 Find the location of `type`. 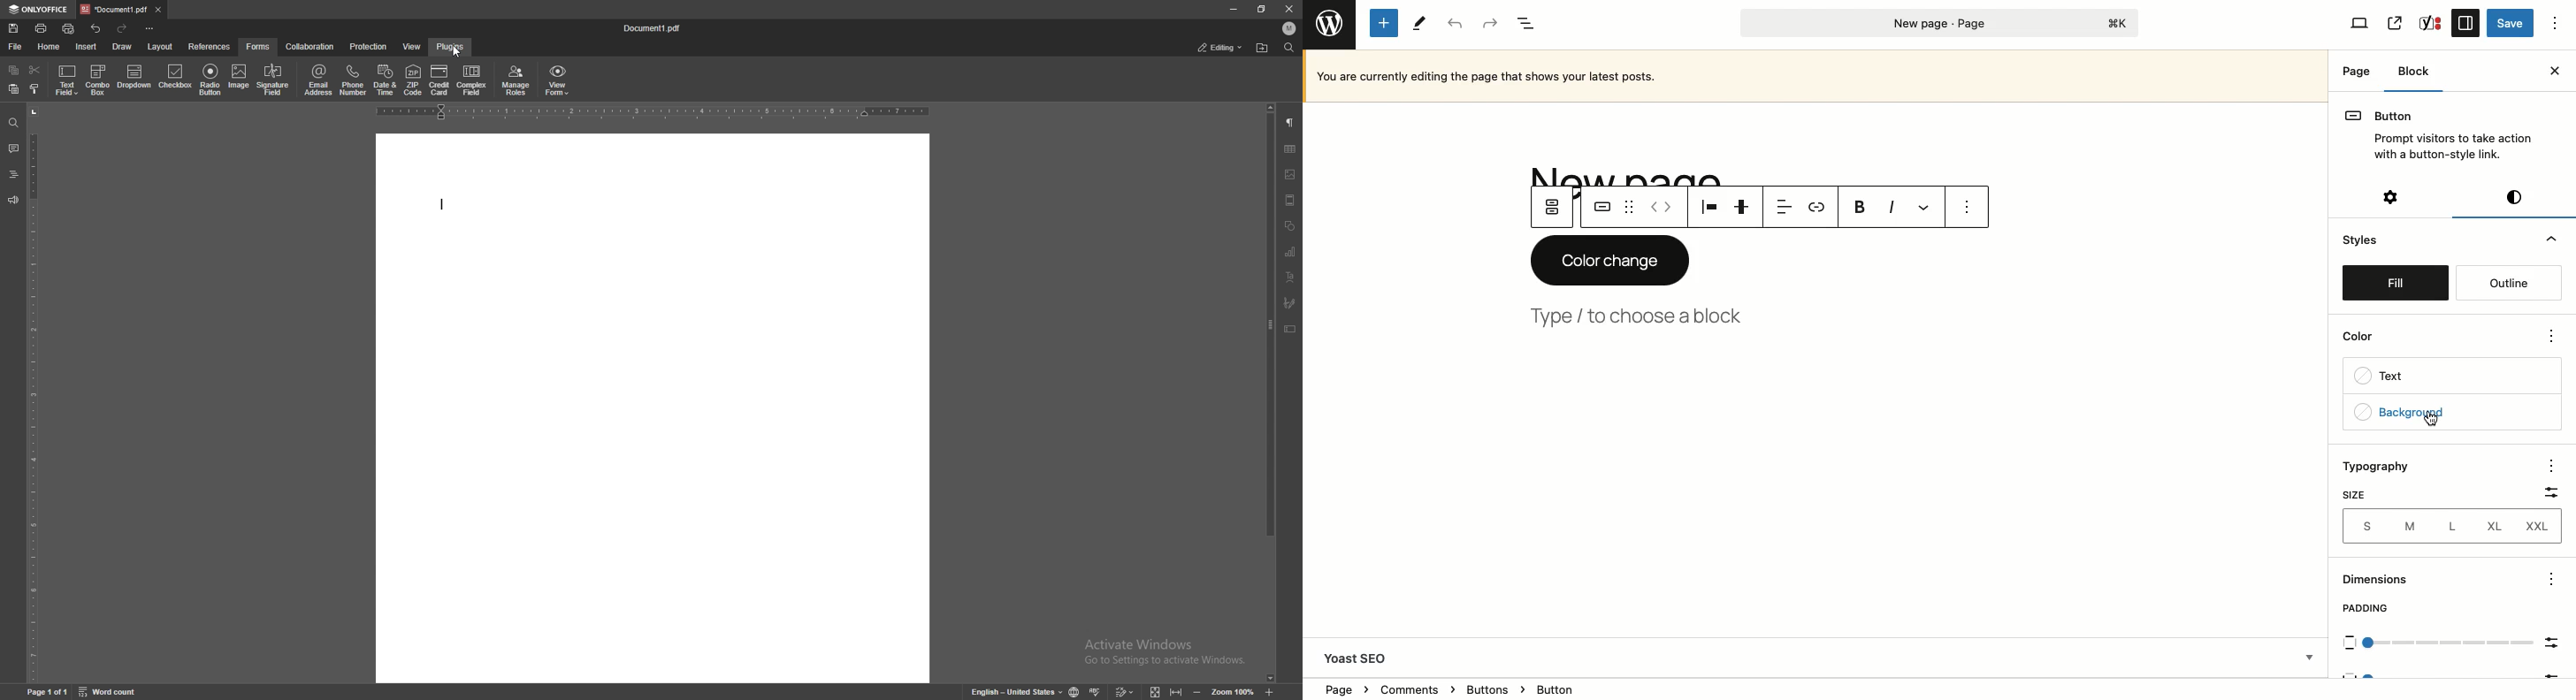

type is located at coordinates (443, 201).